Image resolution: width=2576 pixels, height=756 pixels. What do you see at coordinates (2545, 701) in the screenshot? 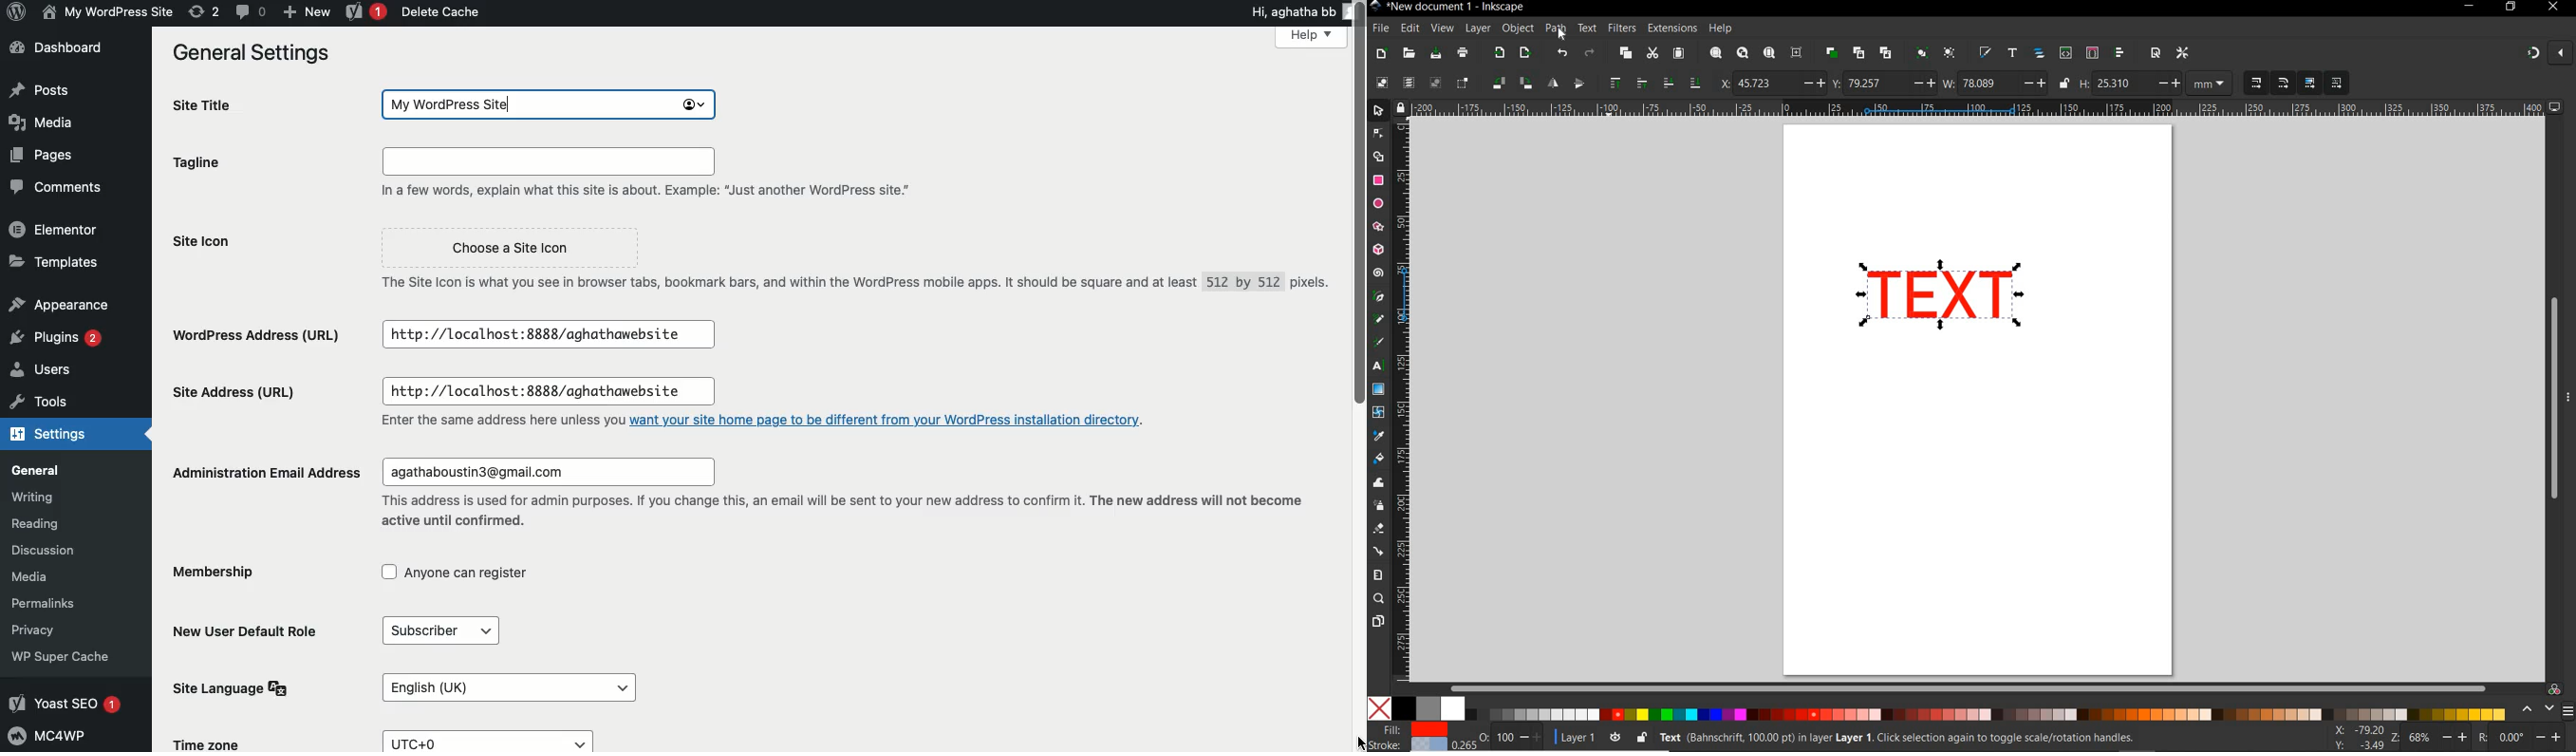
I see `COLOR MANAGED MODE` at bounding box center [2545, 701].